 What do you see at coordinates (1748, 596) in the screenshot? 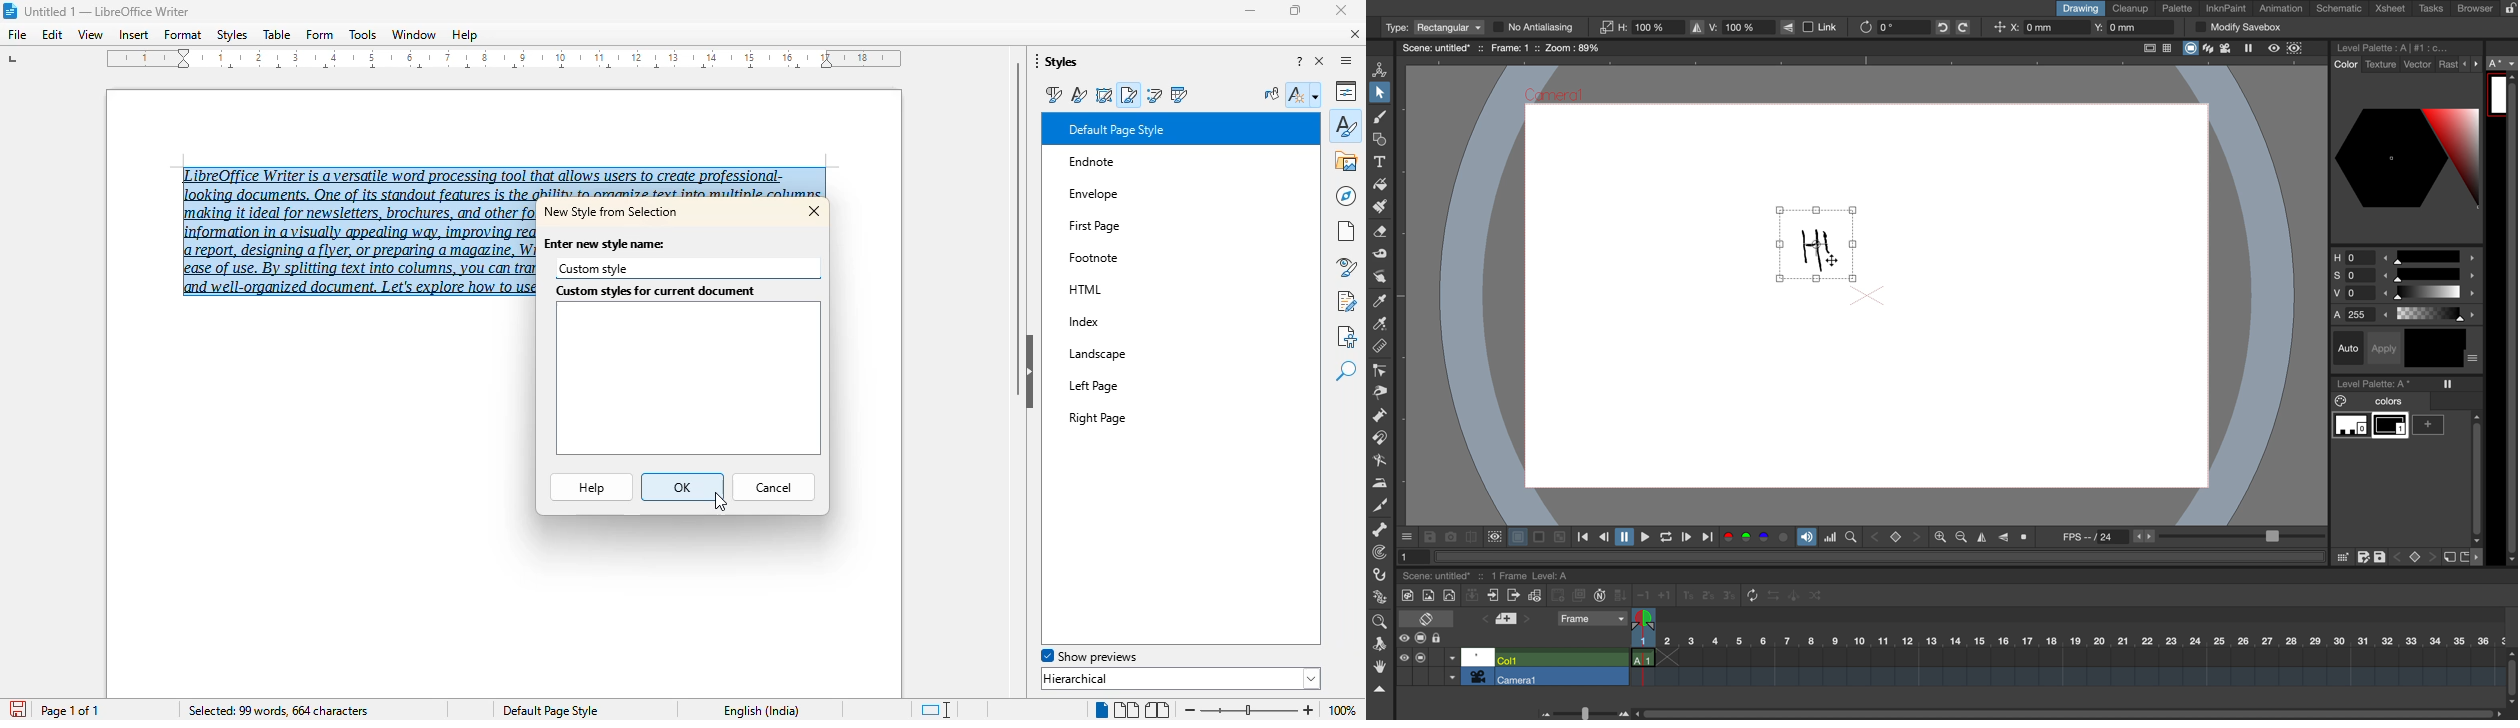
I see `repeat` at bounding box center [1748, 596].